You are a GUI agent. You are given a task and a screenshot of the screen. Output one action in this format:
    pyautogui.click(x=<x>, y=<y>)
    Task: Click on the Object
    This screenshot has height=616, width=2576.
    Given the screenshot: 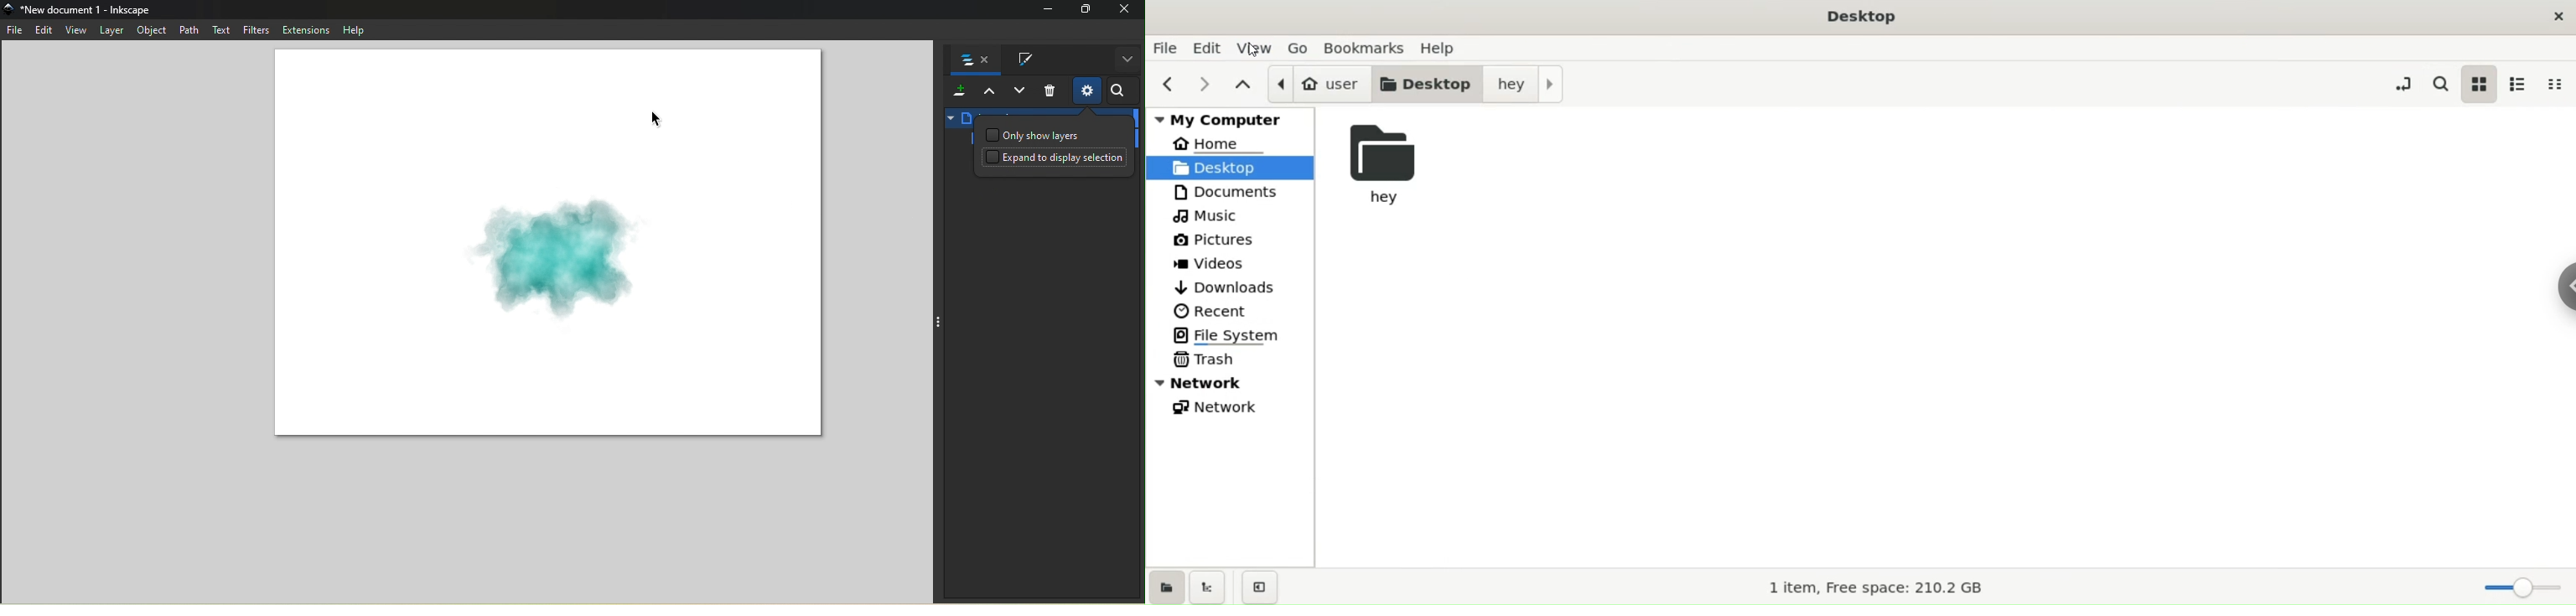 What is the action you would take?
    pyautogui.click(x=151, y=30)
    